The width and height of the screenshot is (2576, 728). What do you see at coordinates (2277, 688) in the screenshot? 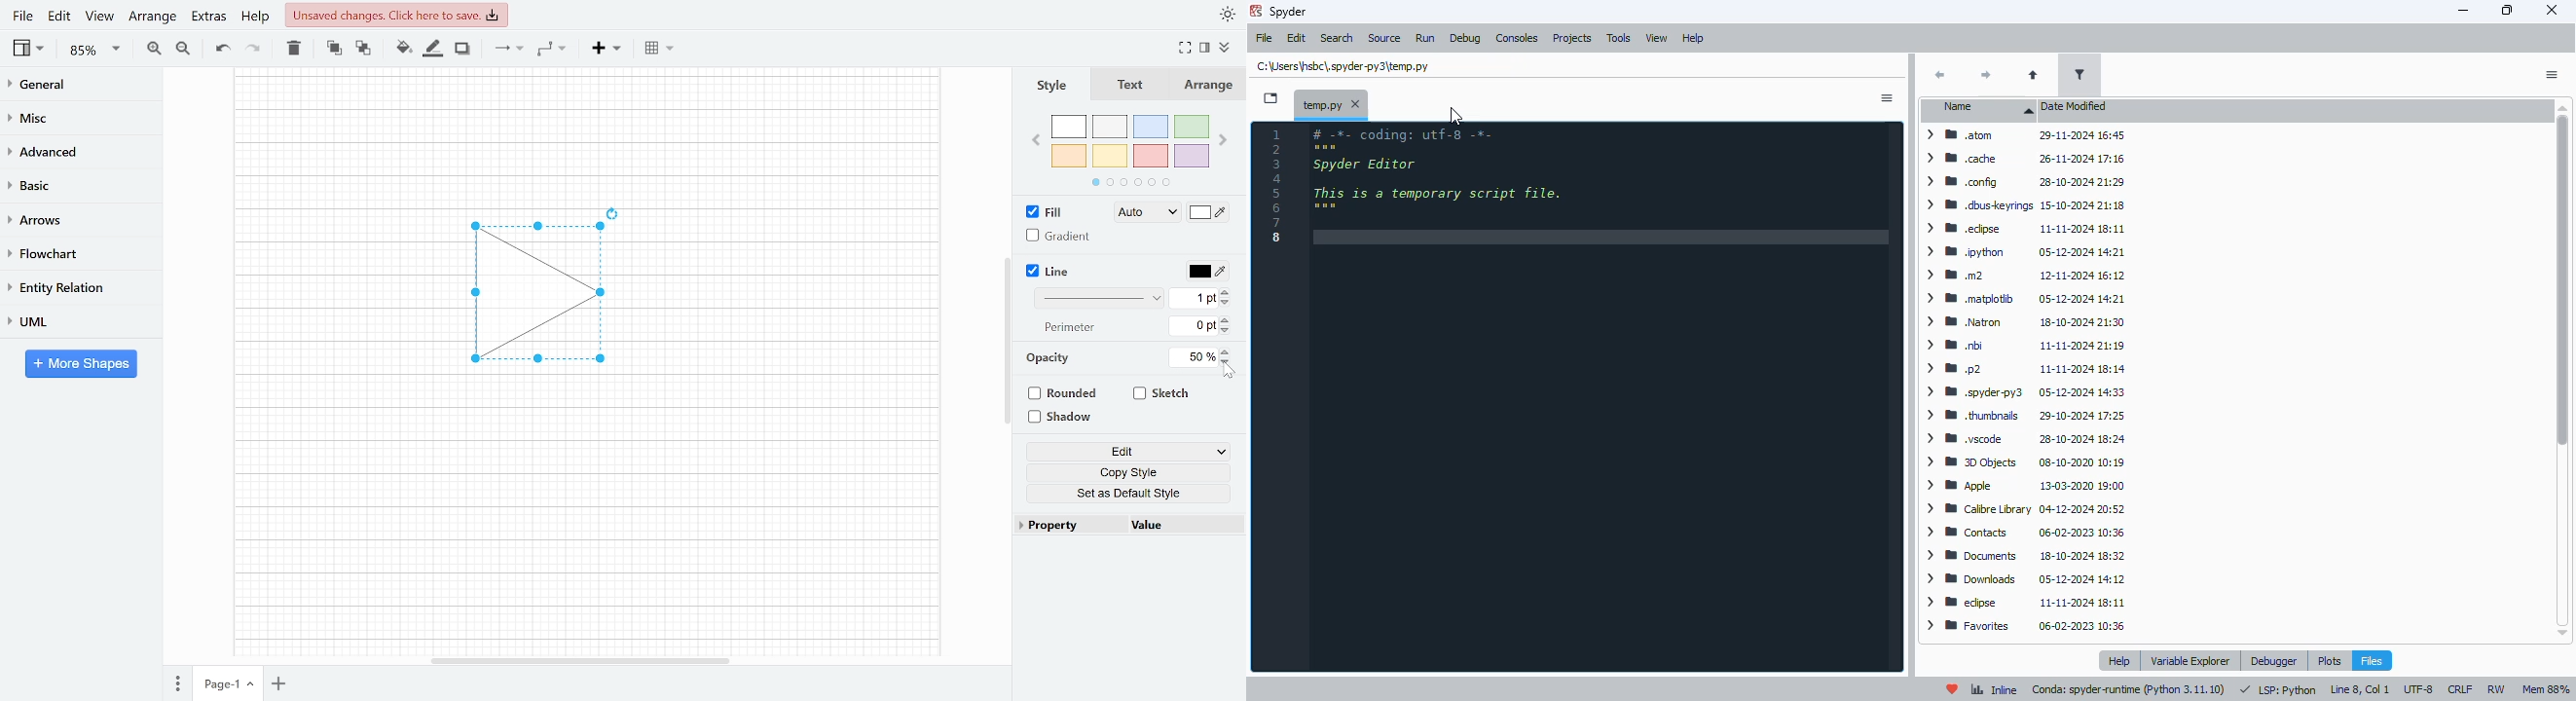
I see `LS python` at bounding box center [2277, 688].